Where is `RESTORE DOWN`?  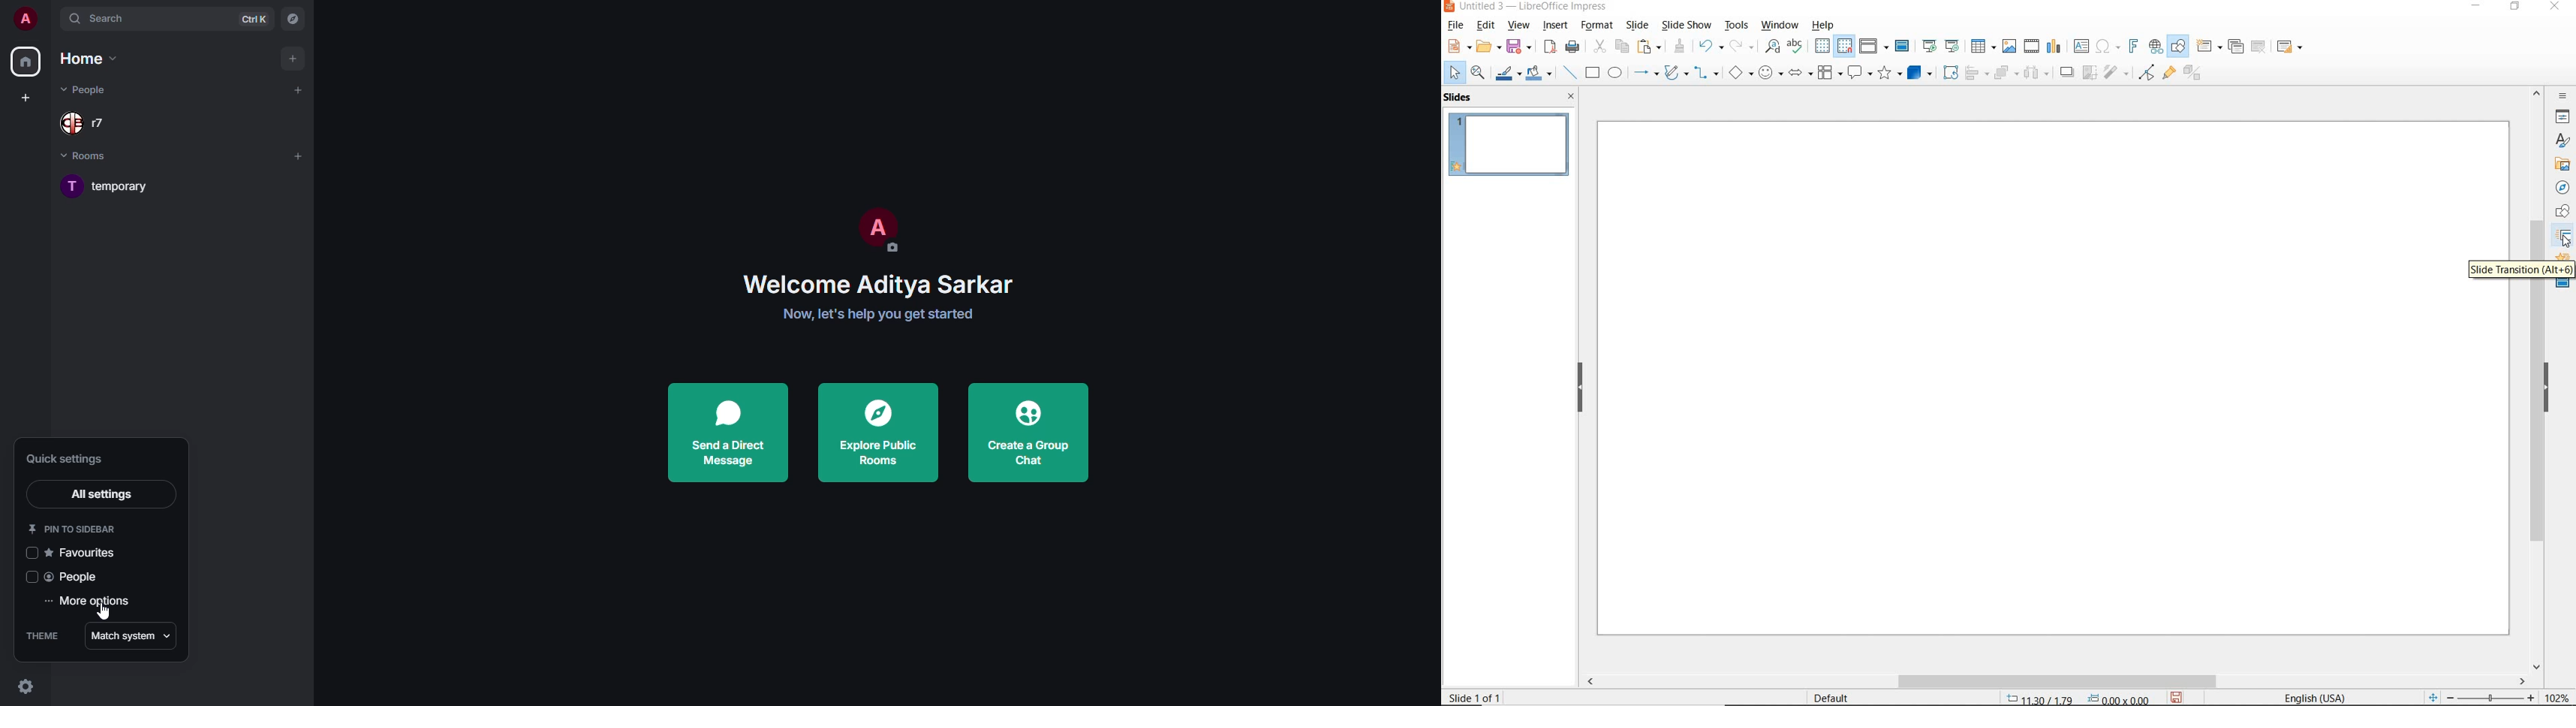 RESTORE DOWN is located at coordinates (2518, 7).